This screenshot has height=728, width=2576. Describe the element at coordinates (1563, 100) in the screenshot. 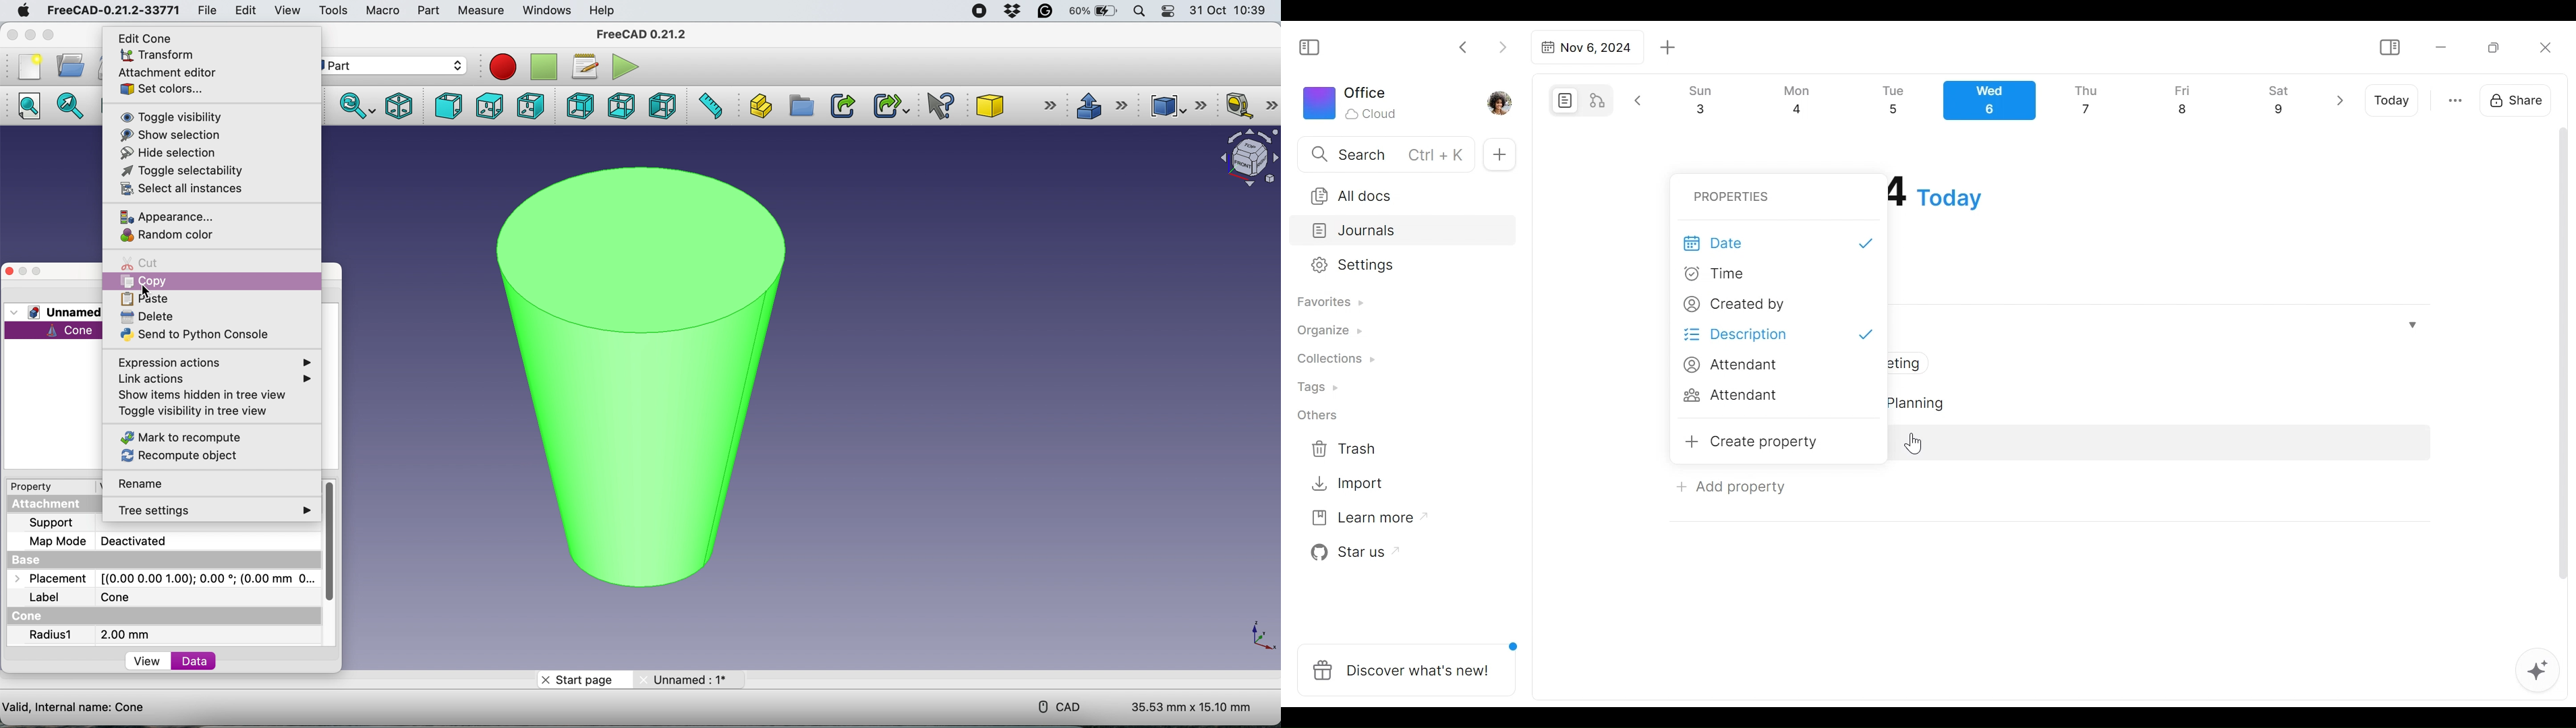

I see `Page mode` at that location.